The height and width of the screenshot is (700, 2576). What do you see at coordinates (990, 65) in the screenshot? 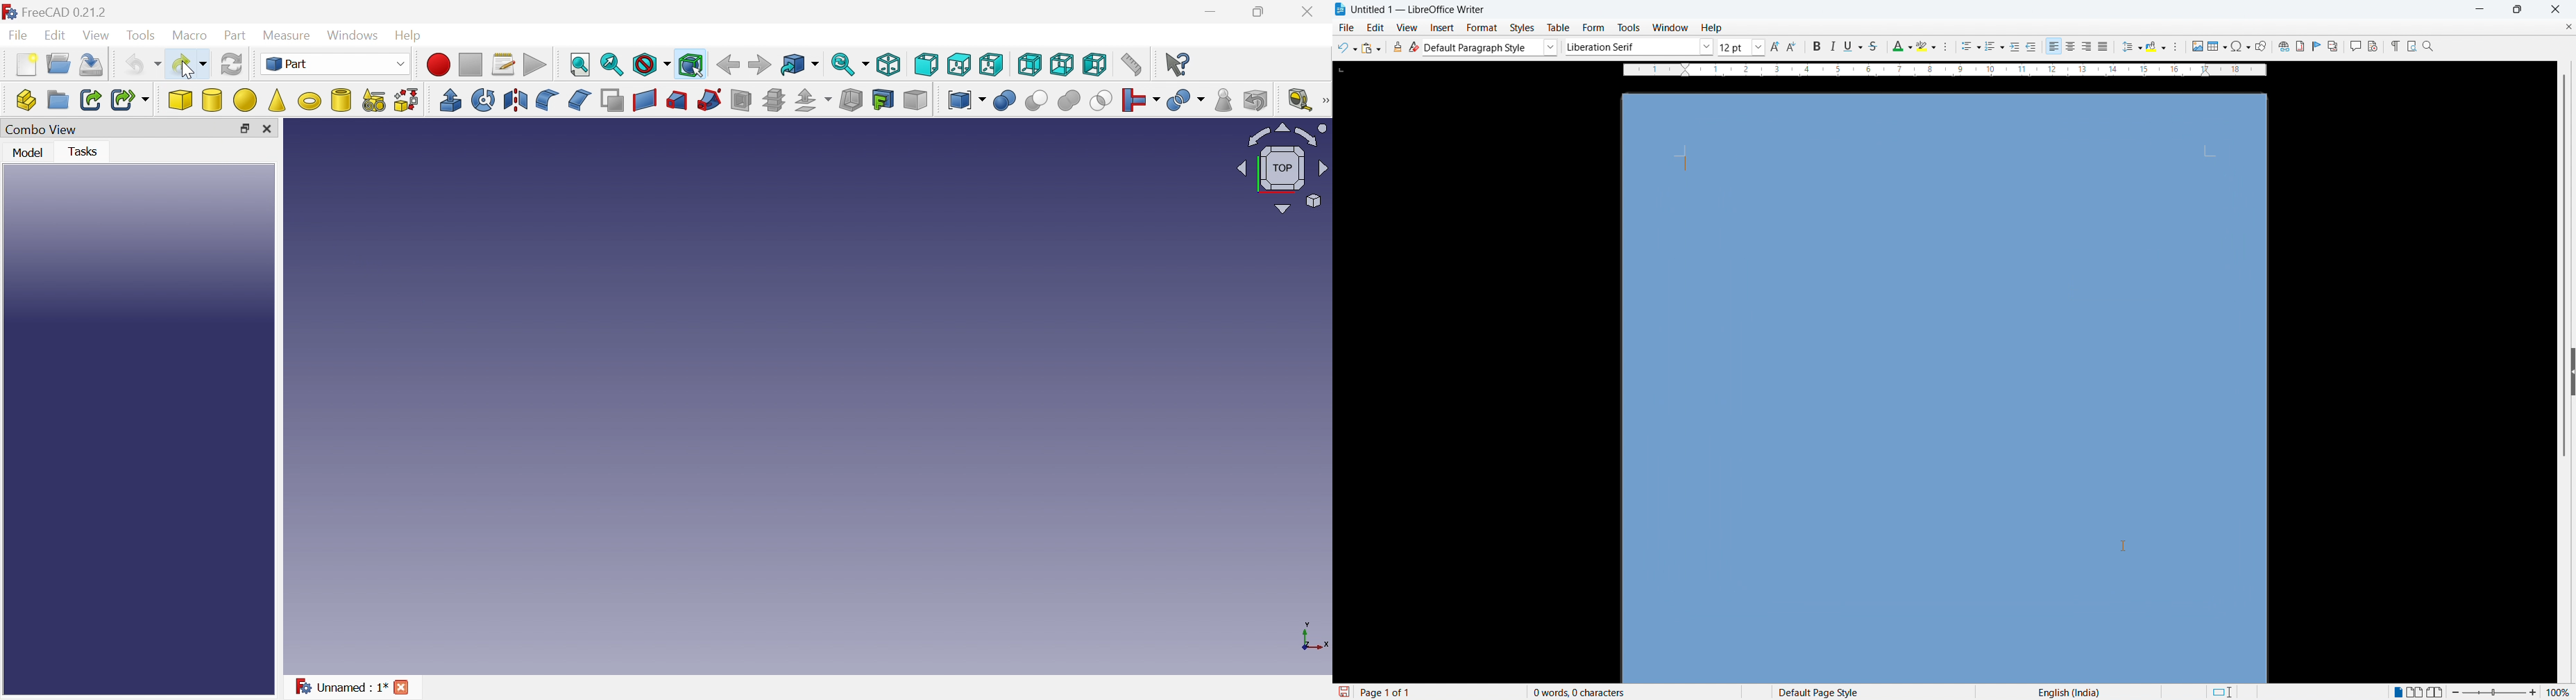
I see `Top` at bounding box center [990, 65].